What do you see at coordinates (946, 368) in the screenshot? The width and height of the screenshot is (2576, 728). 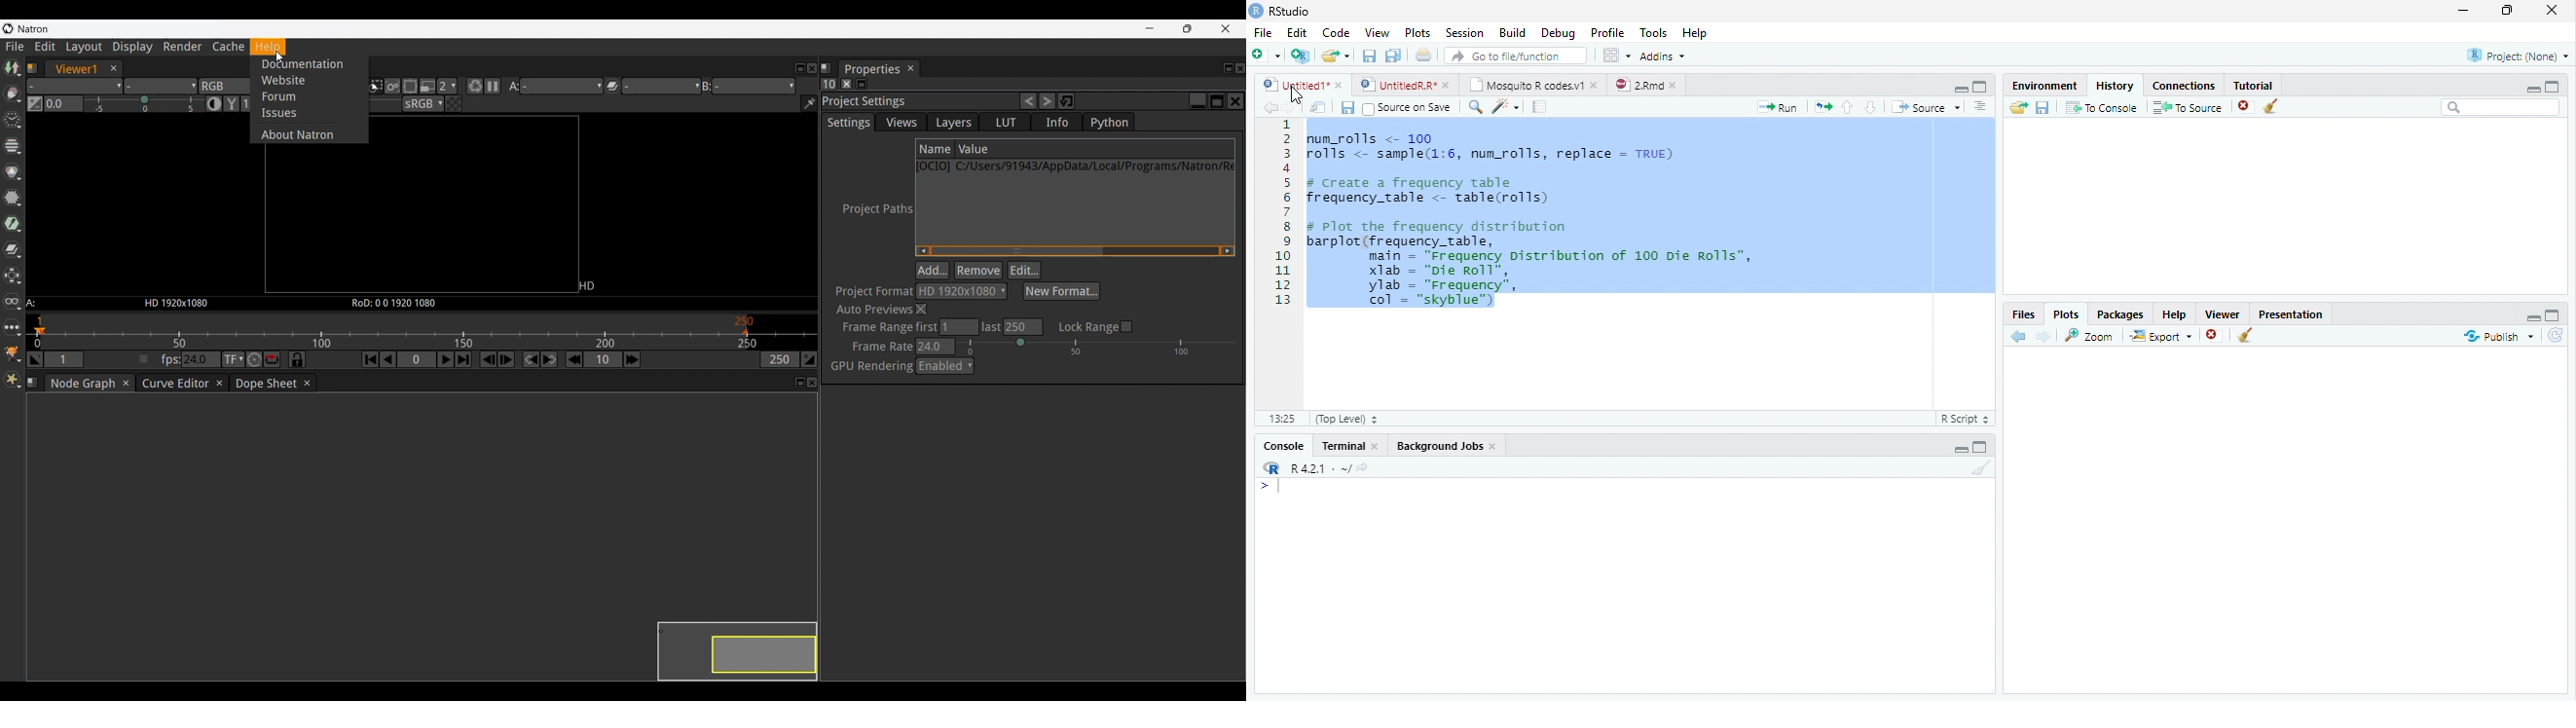 I see `Enabled` at bounding box center [946, 368].